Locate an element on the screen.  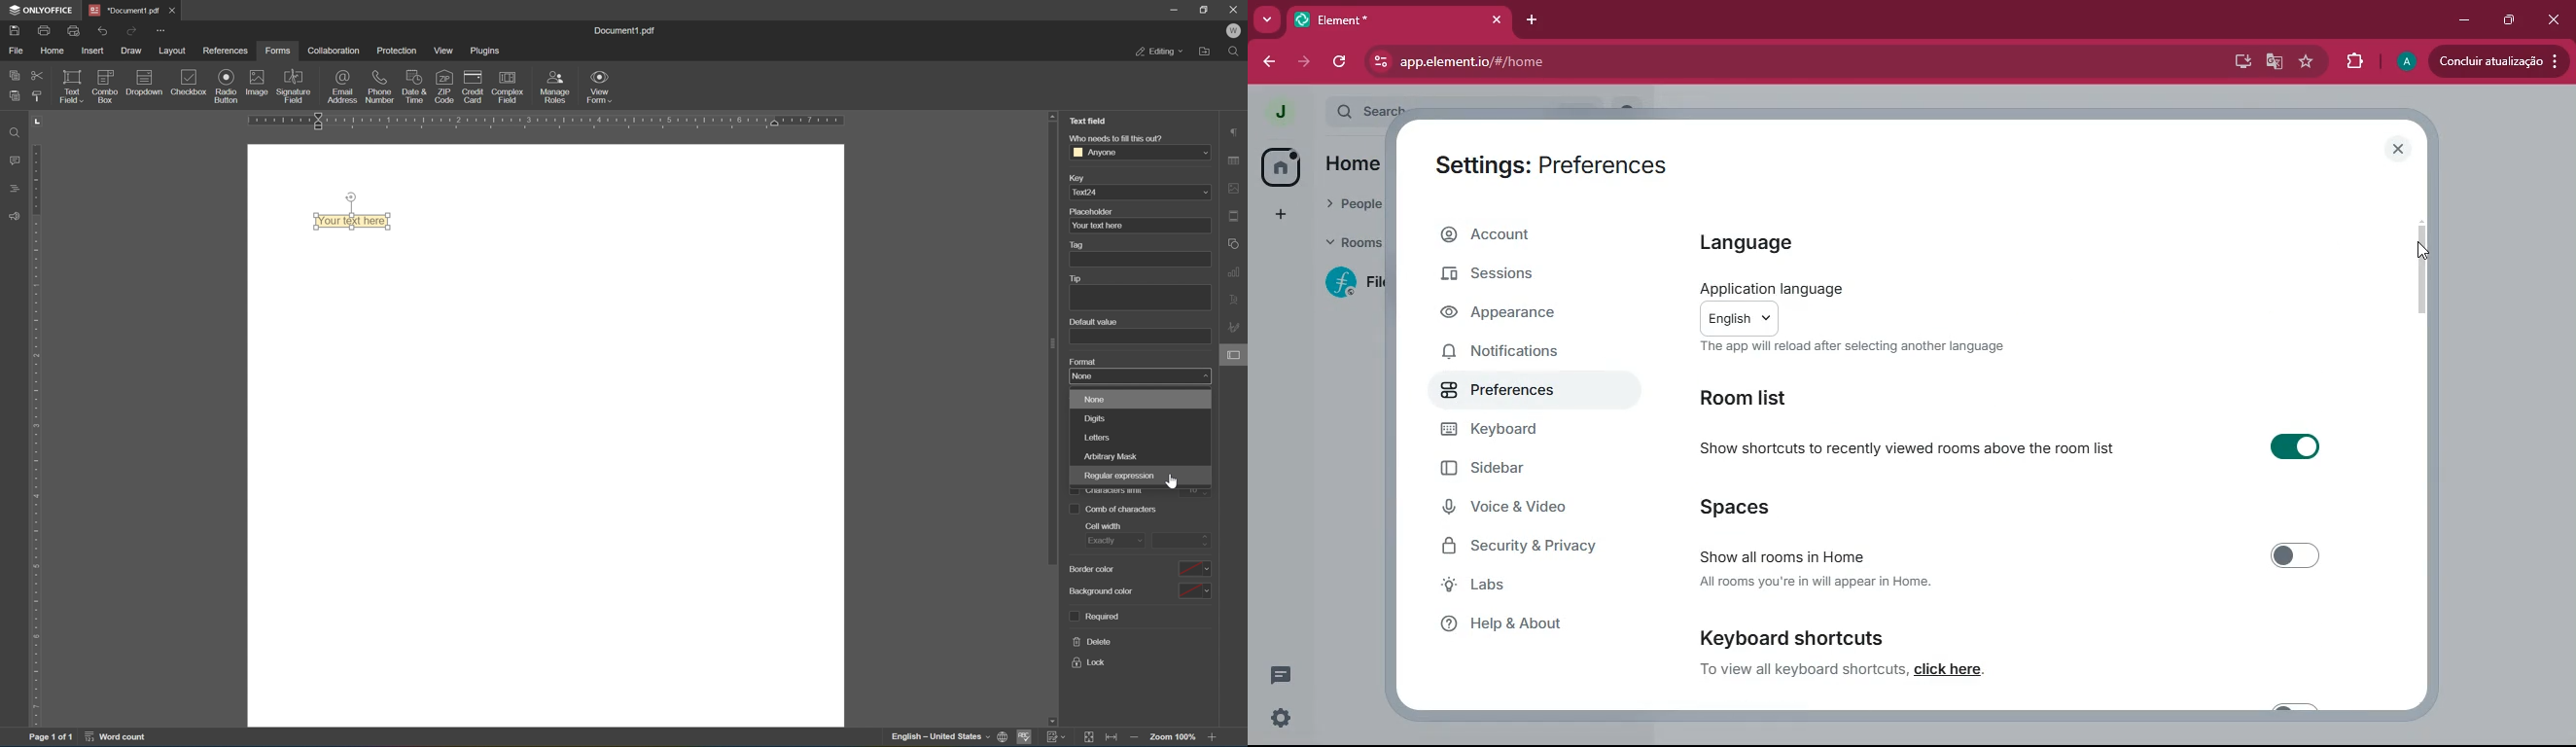
paragraph settings is located at coordinates (1235, 131).